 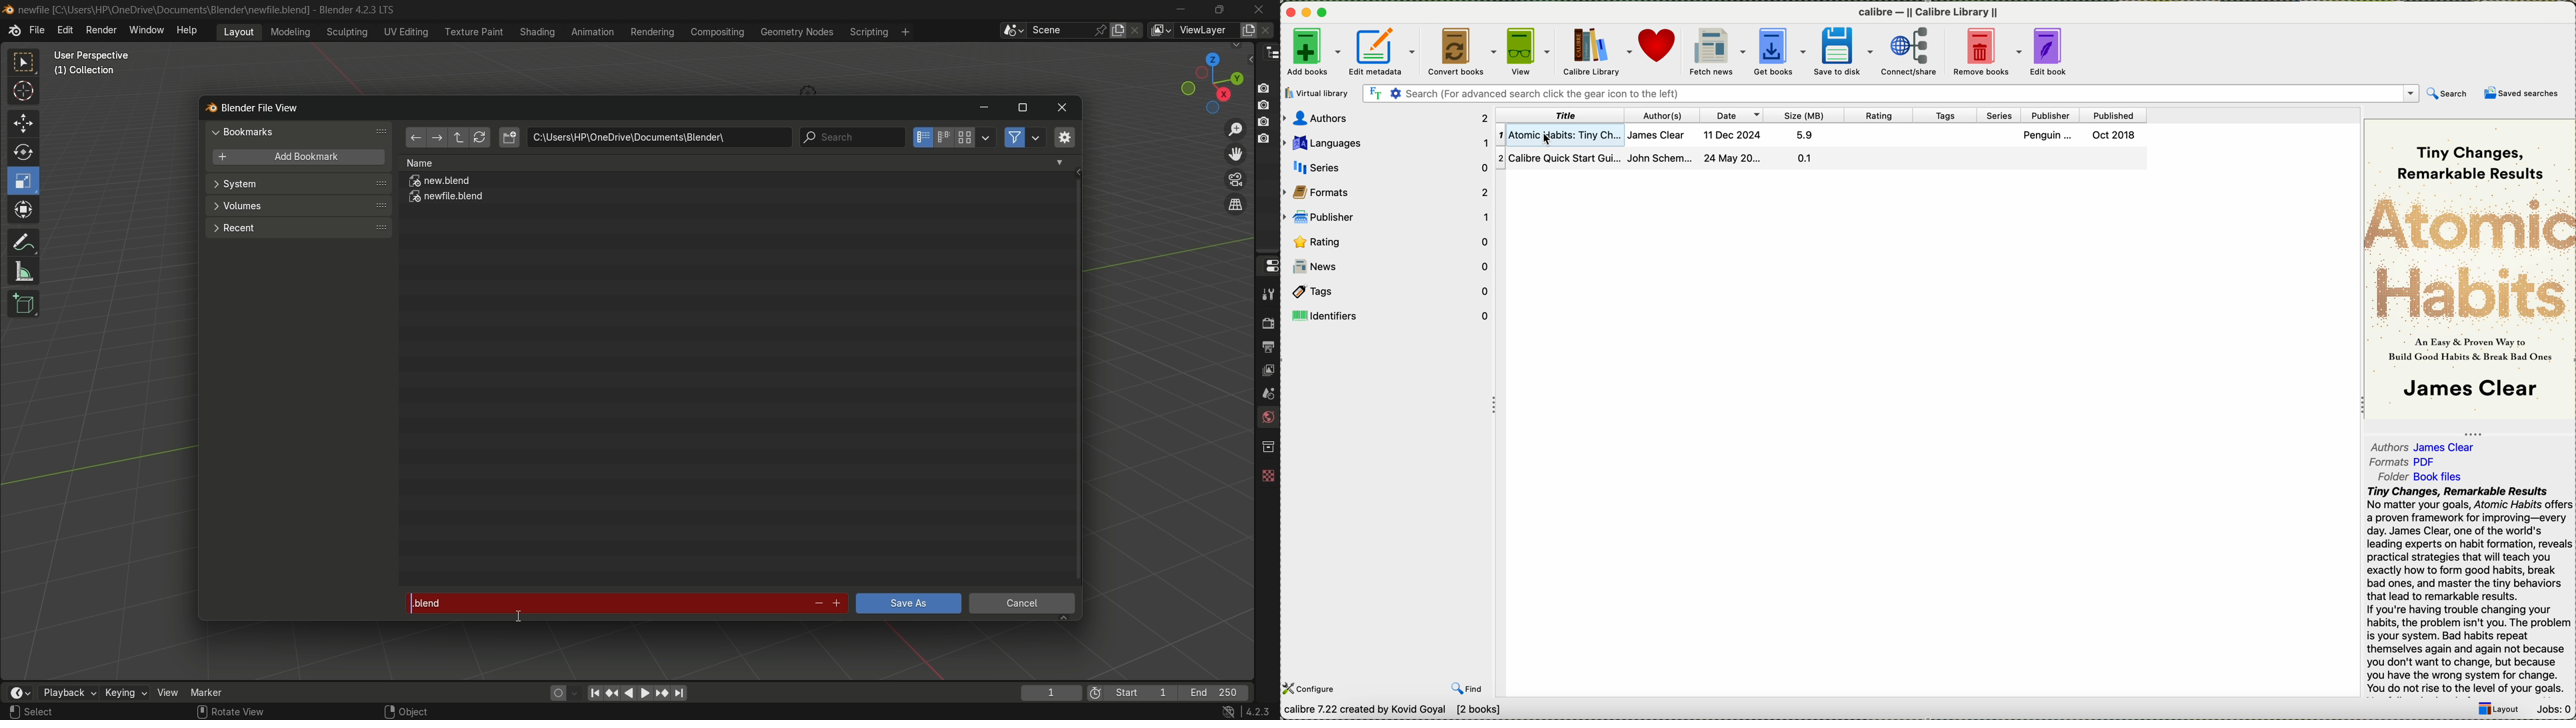 What do you see at coordinates (37, 31) in the screenshot?
I see `file menu` at bounding box center [37, 31].